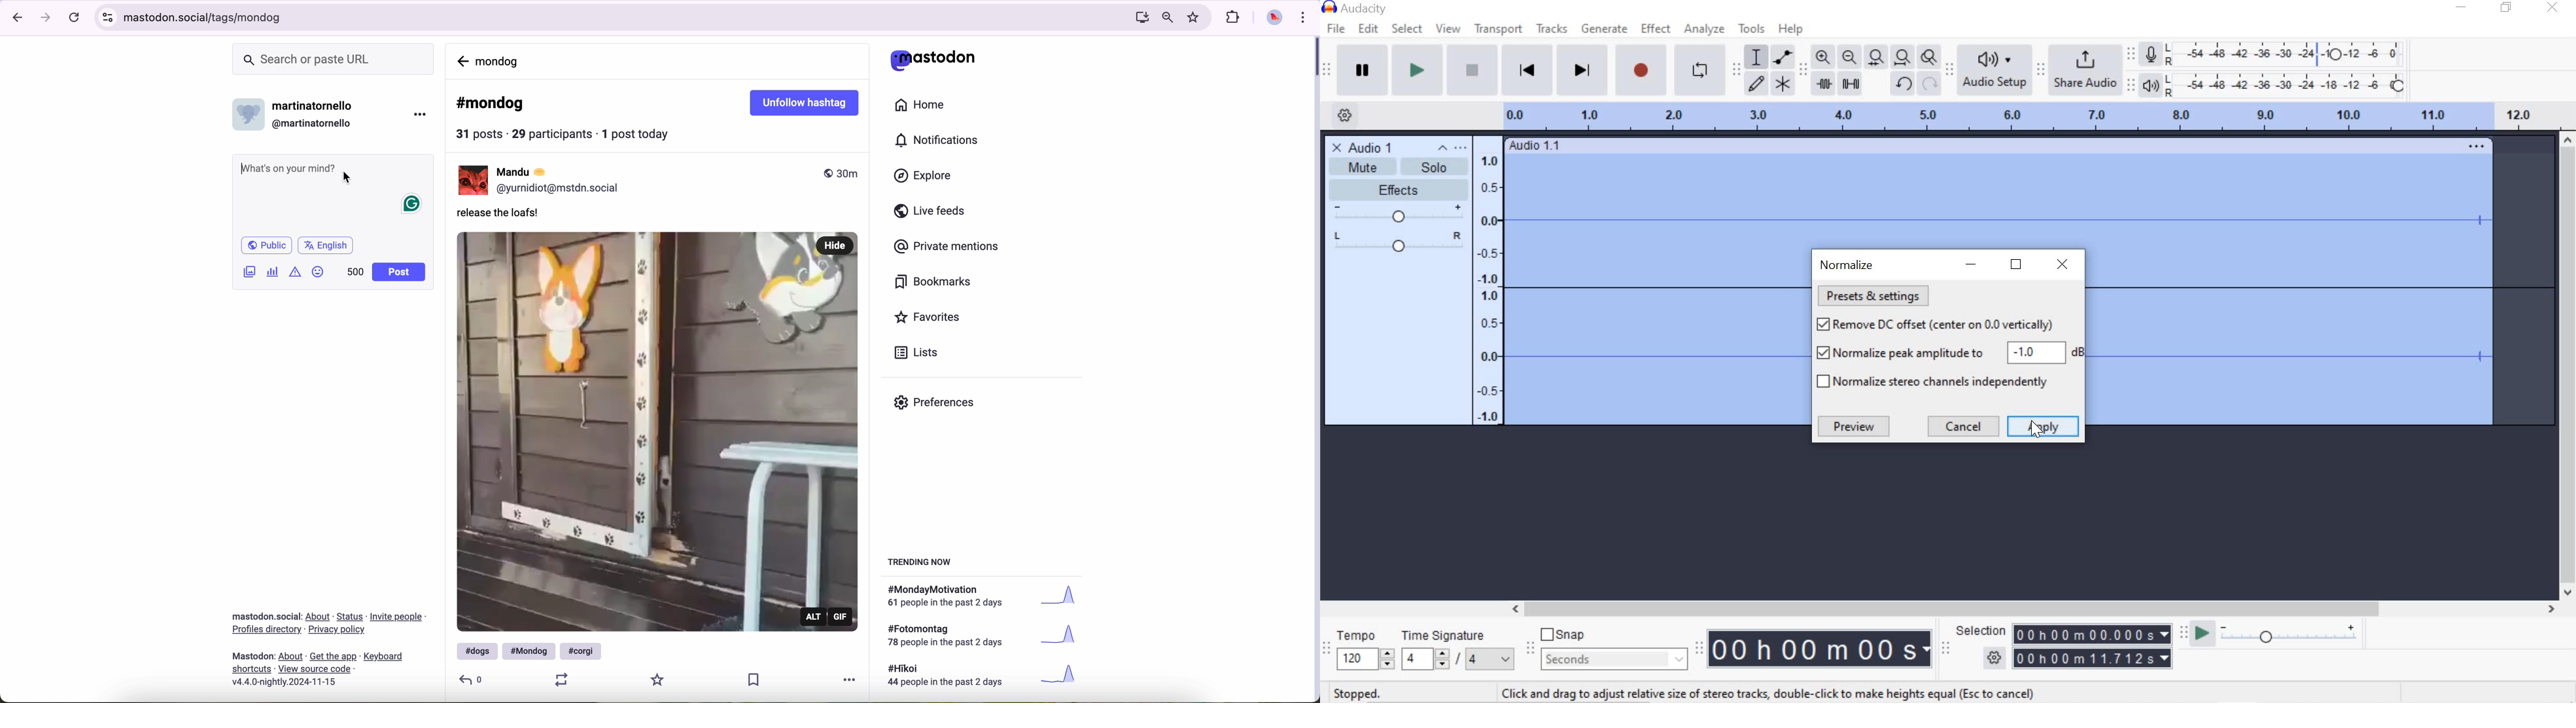  I want to click on 31 posts, so click(481, 136).